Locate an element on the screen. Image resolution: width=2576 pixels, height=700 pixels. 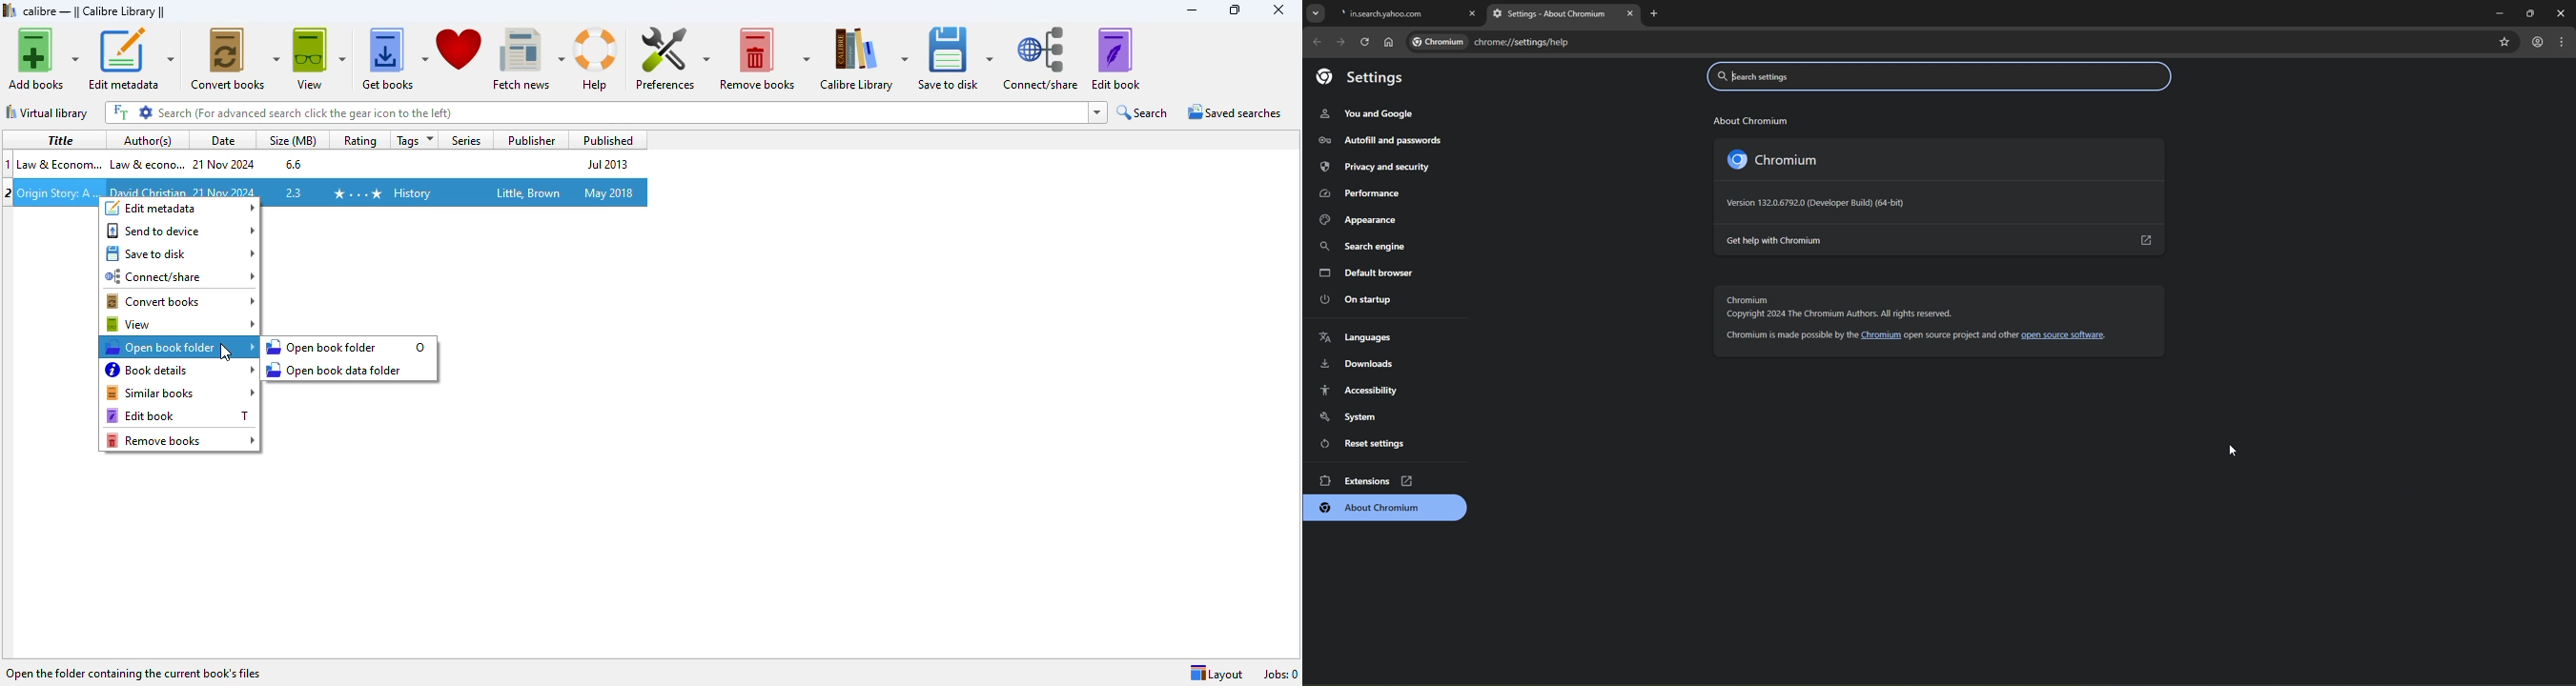
Maximize is located at coordinates (2528, 11).